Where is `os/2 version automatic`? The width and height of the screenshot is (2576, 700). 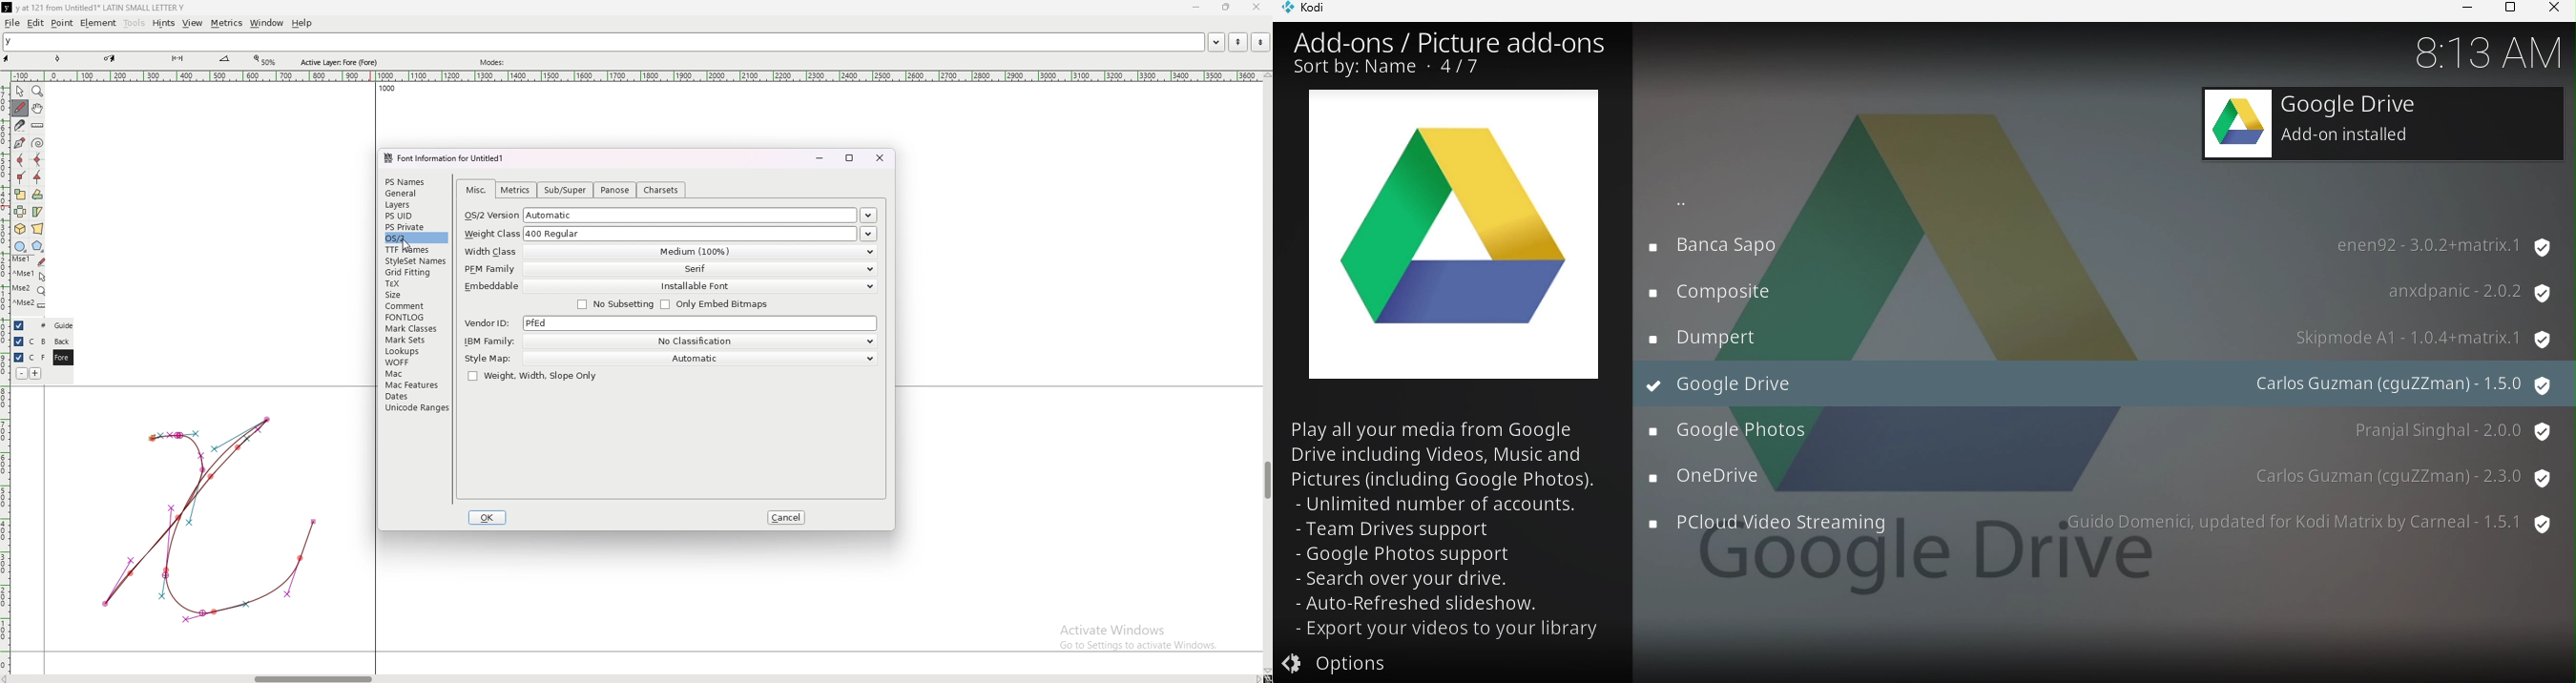
os/2 version automatic is located at coordinates (662, 215).